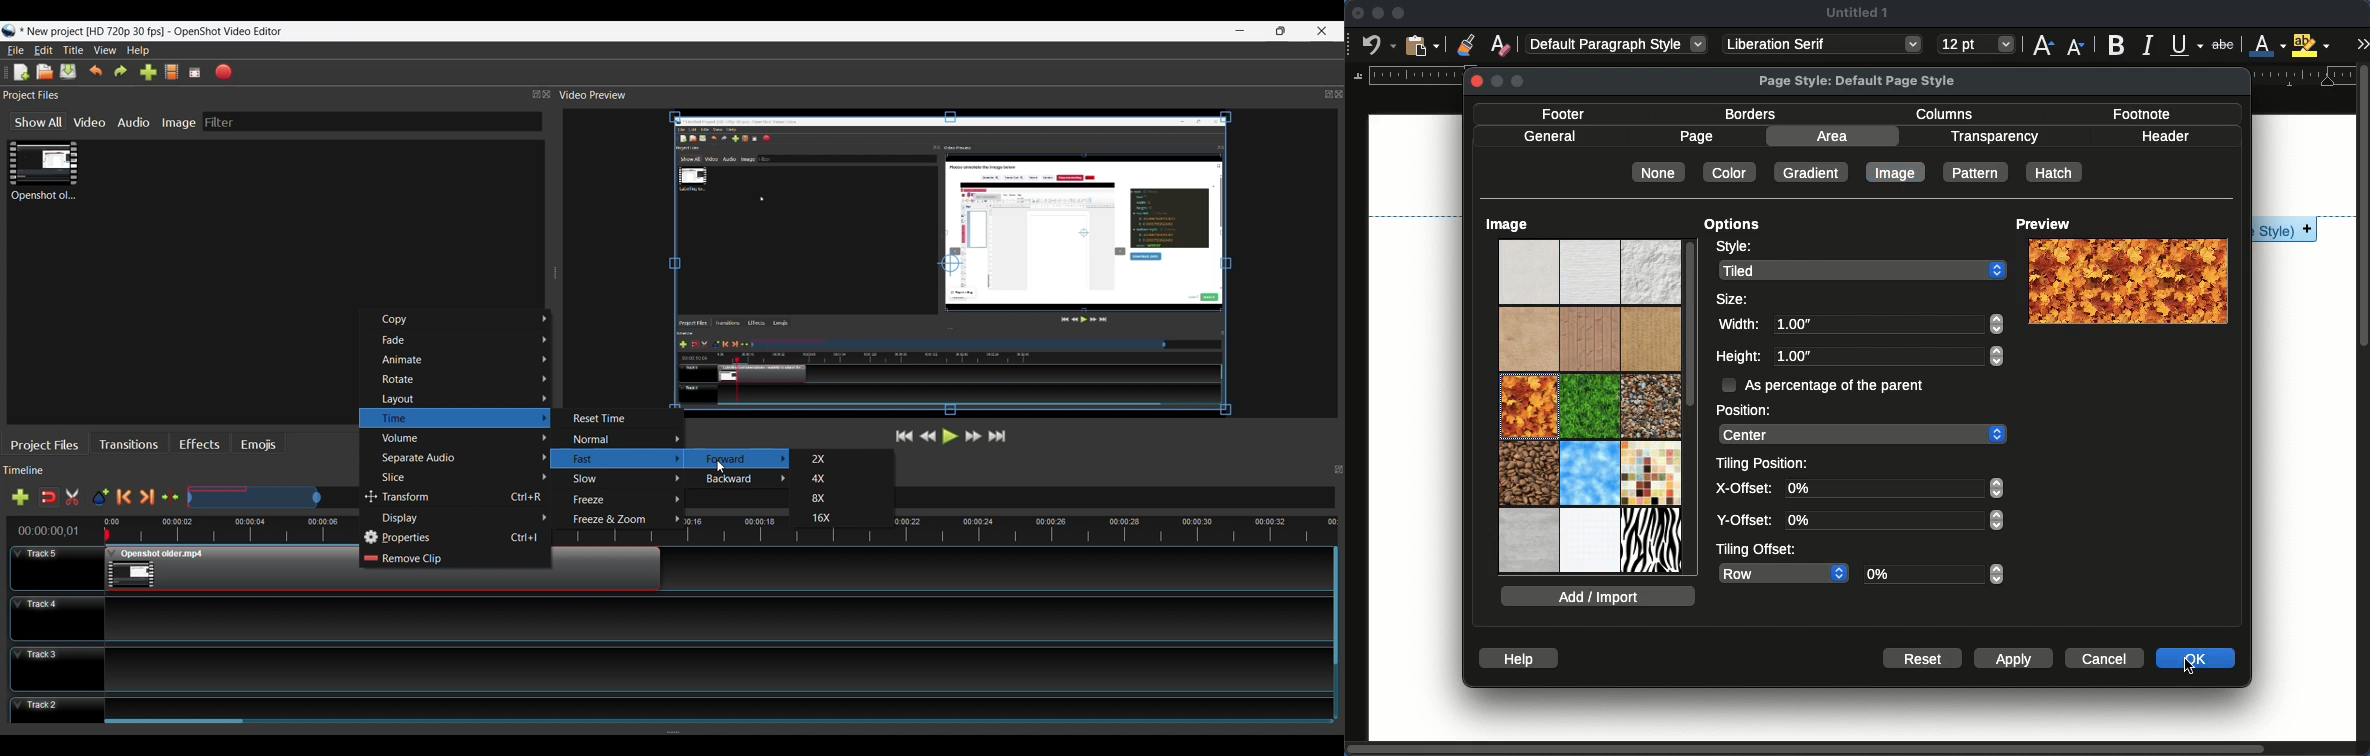  What do you see at coordinates (1888, 322) in the screenshot?
I see `1.00` at bounding box center [1888, 322].